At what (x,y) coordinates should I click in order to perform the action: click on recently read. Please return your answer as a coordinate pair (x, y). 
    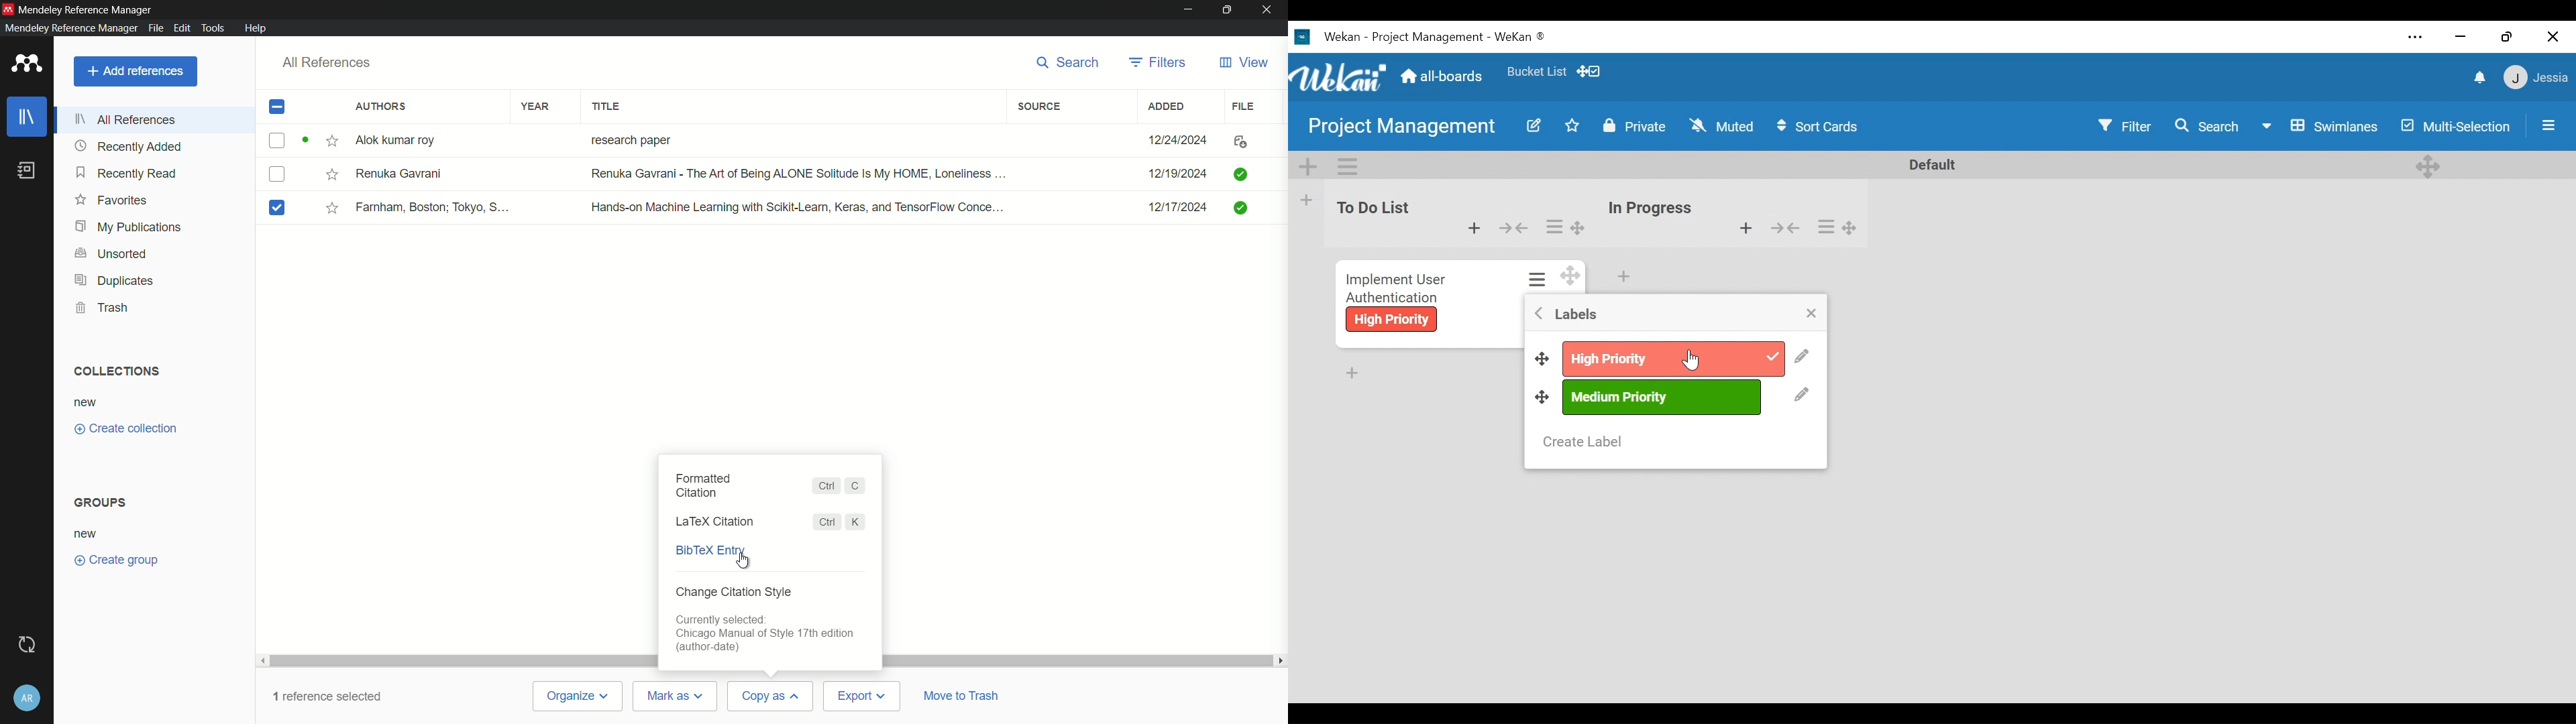
    Looking at the image, I should click on (126, 174).